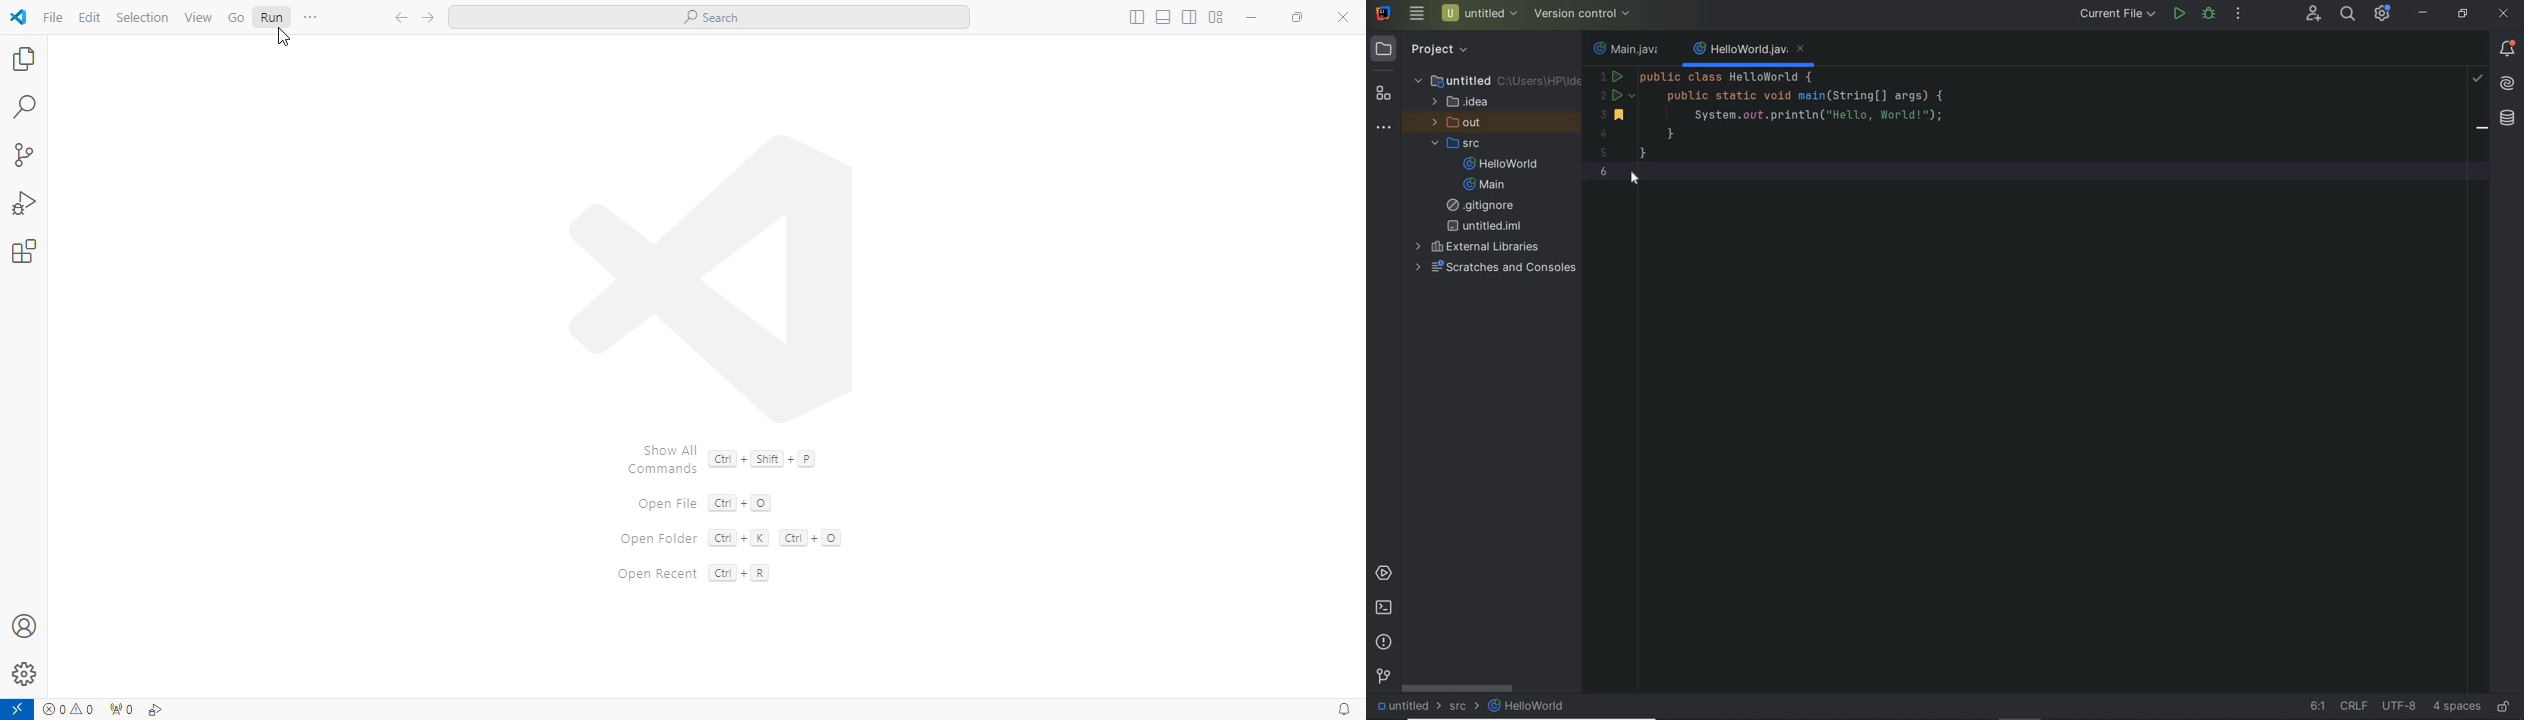 The image size is (2548, 728). I want to click on minimize, so click(2424, 13).